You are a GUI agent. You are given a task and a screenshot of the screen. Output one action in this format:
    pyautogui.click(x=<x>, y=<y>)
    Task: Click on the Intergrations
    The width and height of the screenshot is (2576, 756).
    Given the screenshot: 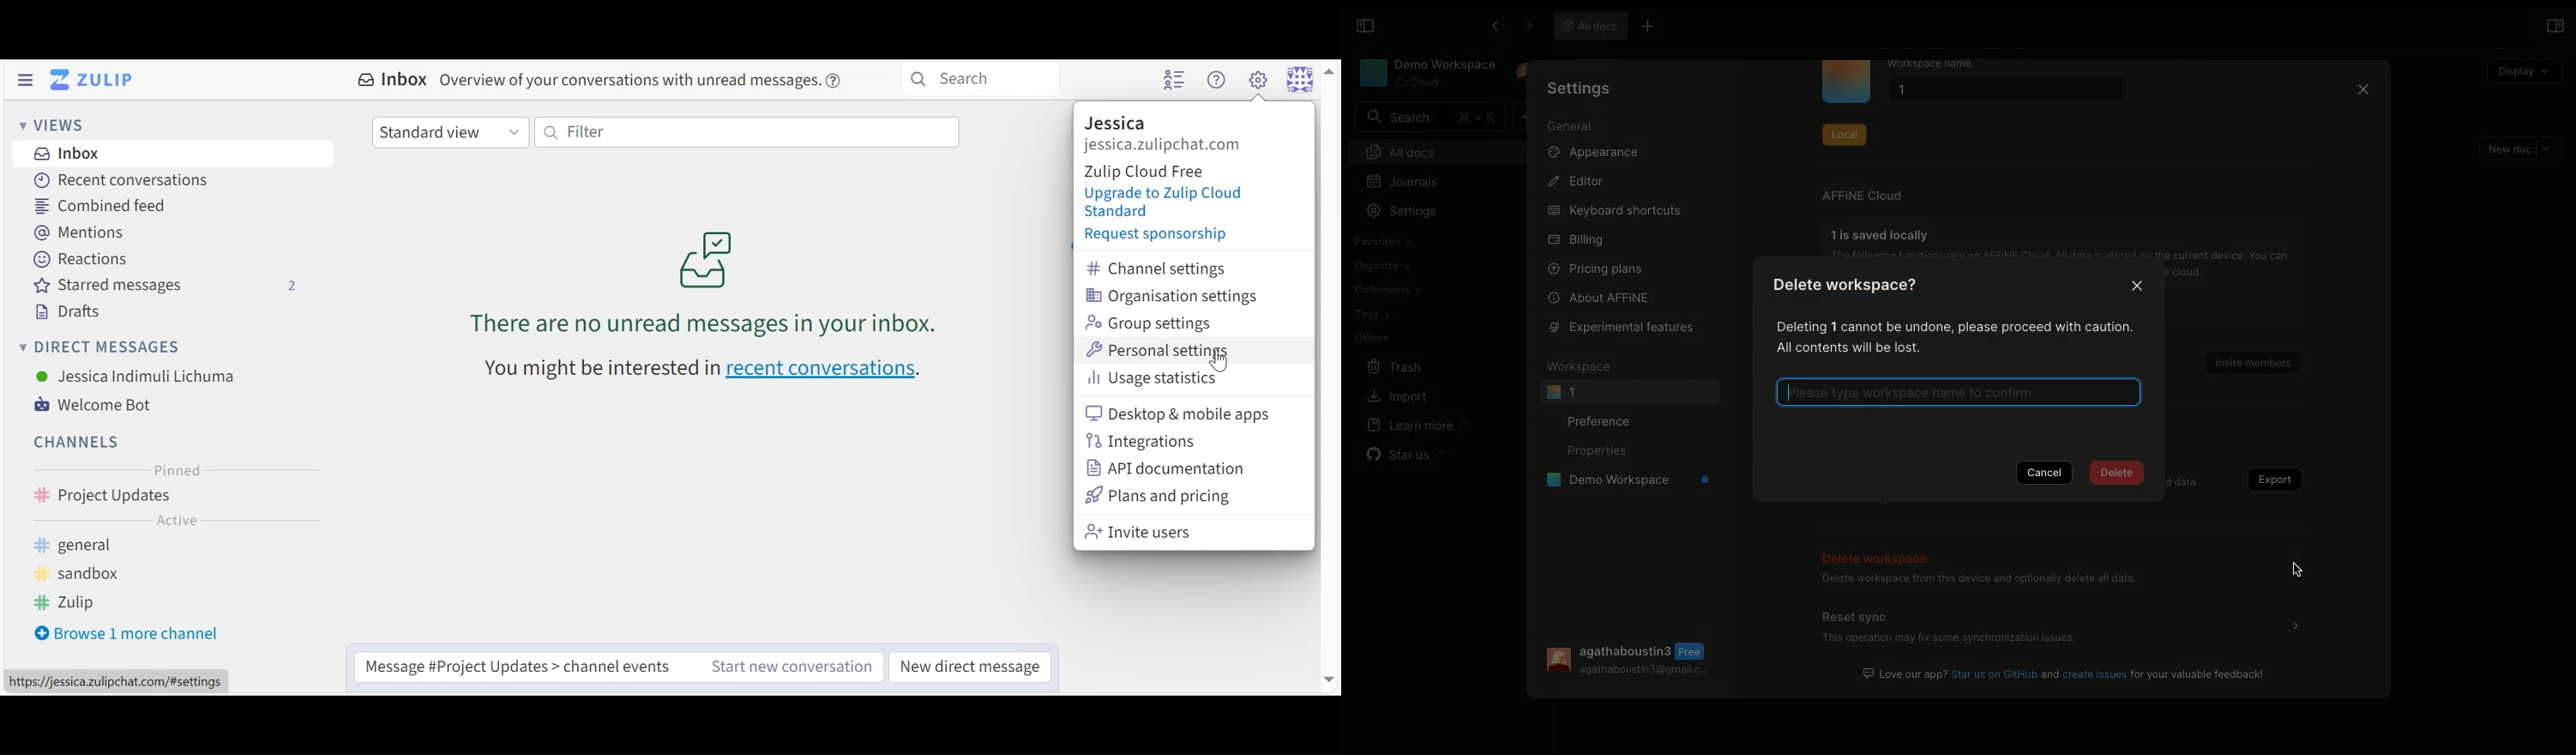 What is the action you would take?
    pyautogui.click(x=1143, y=441)
    